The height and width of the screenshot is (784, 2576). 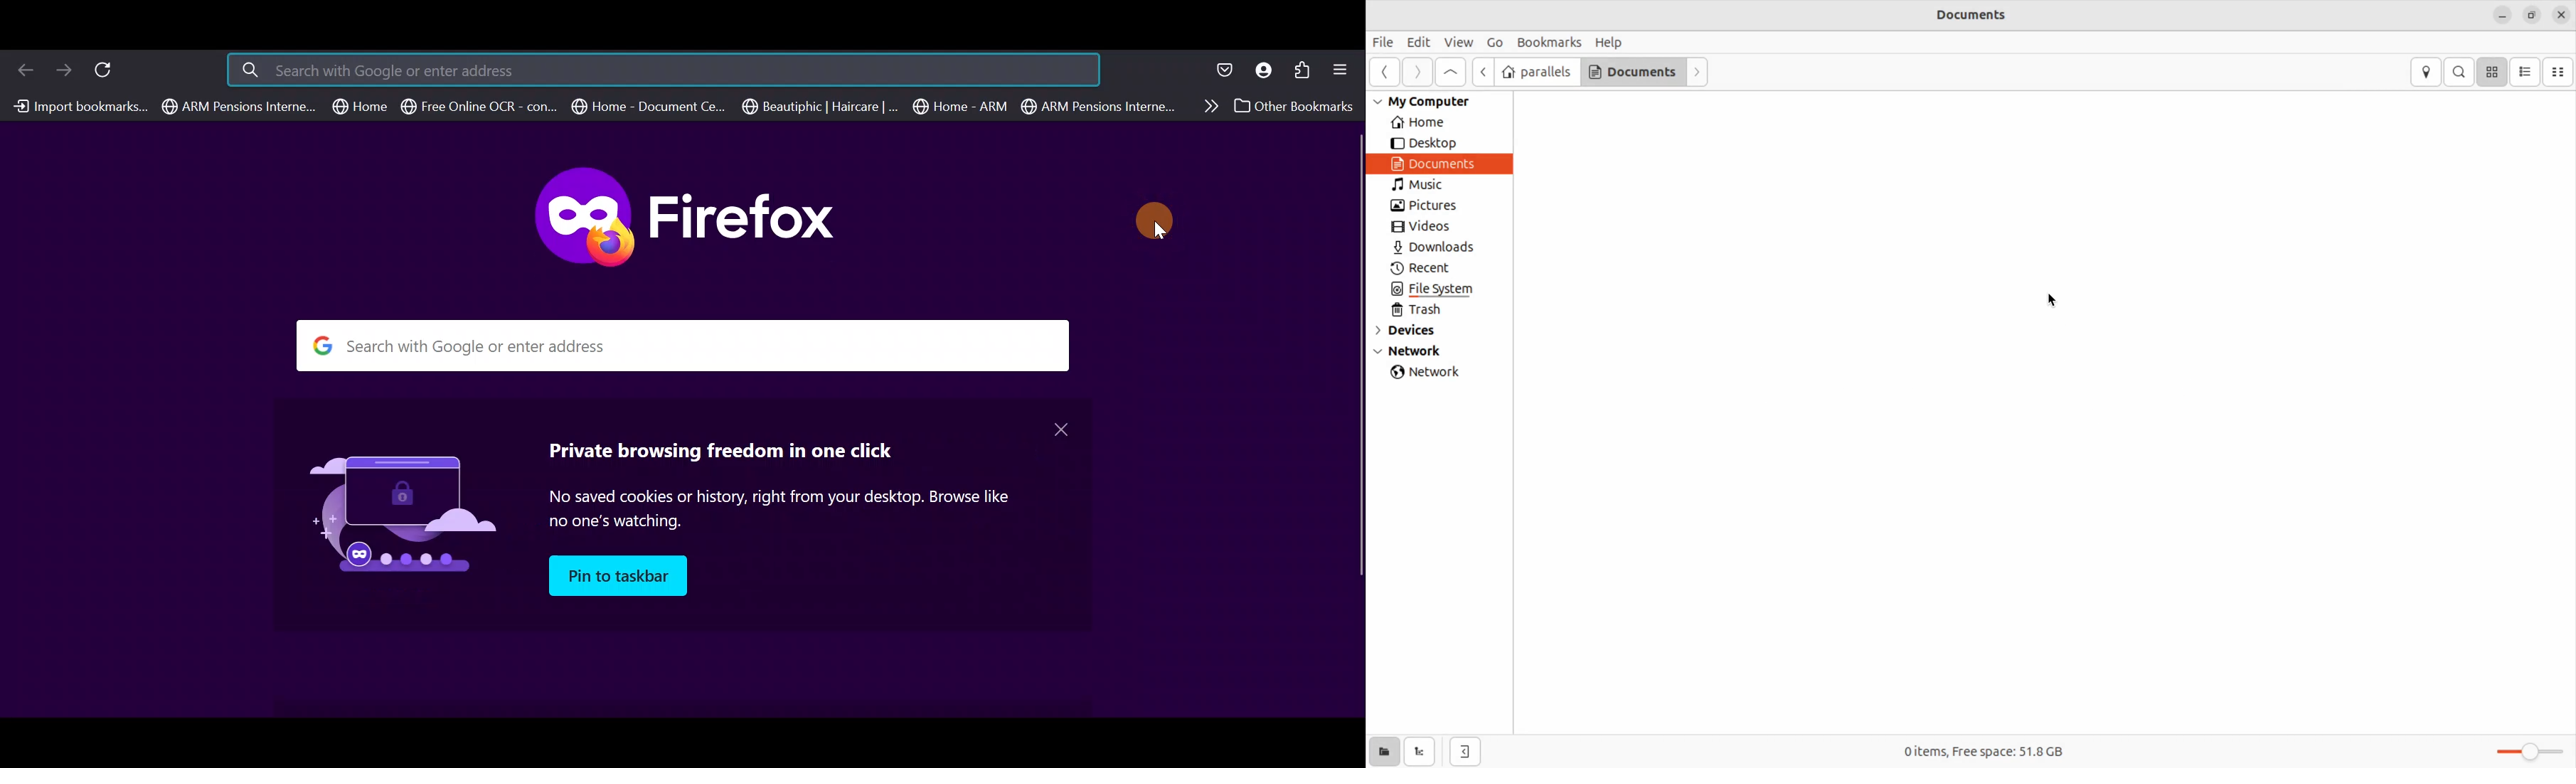 What do you see at coordinates (1265, 70) in the screenshot?
I see `Profile` at bounding box center [1265, 70].